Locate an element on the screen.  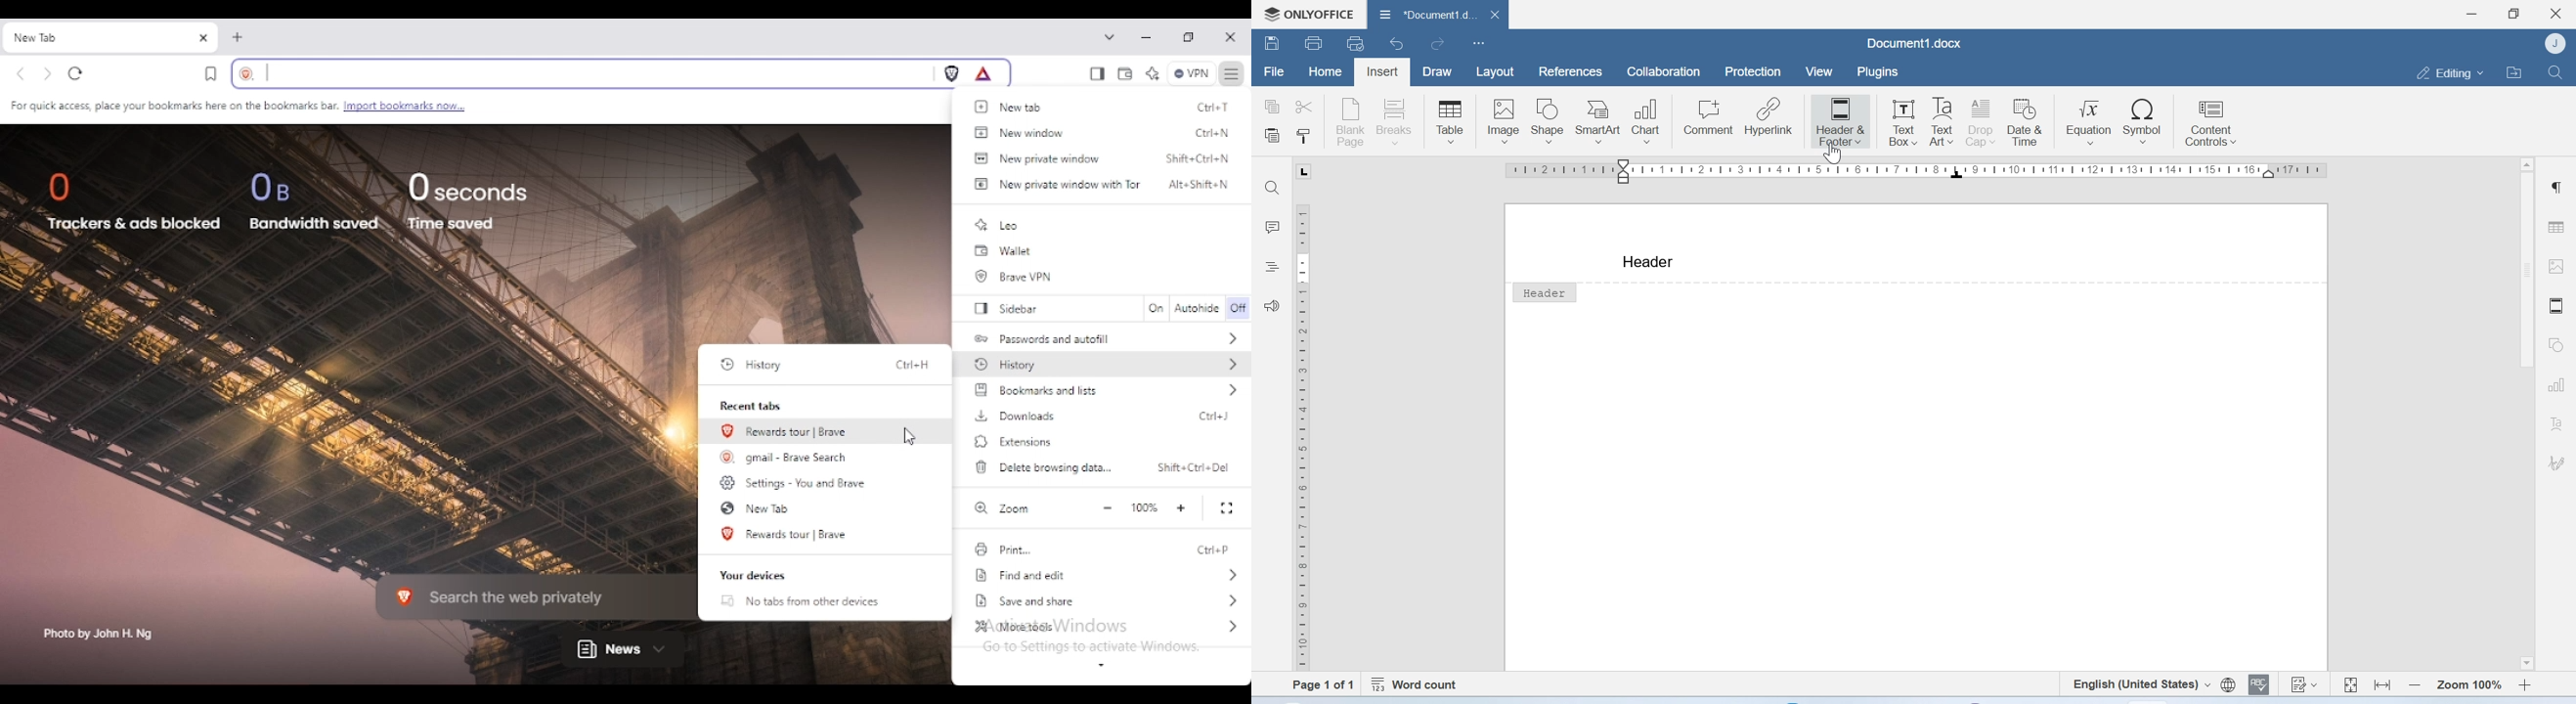
Minimize is located at coordinates (2472, 14).